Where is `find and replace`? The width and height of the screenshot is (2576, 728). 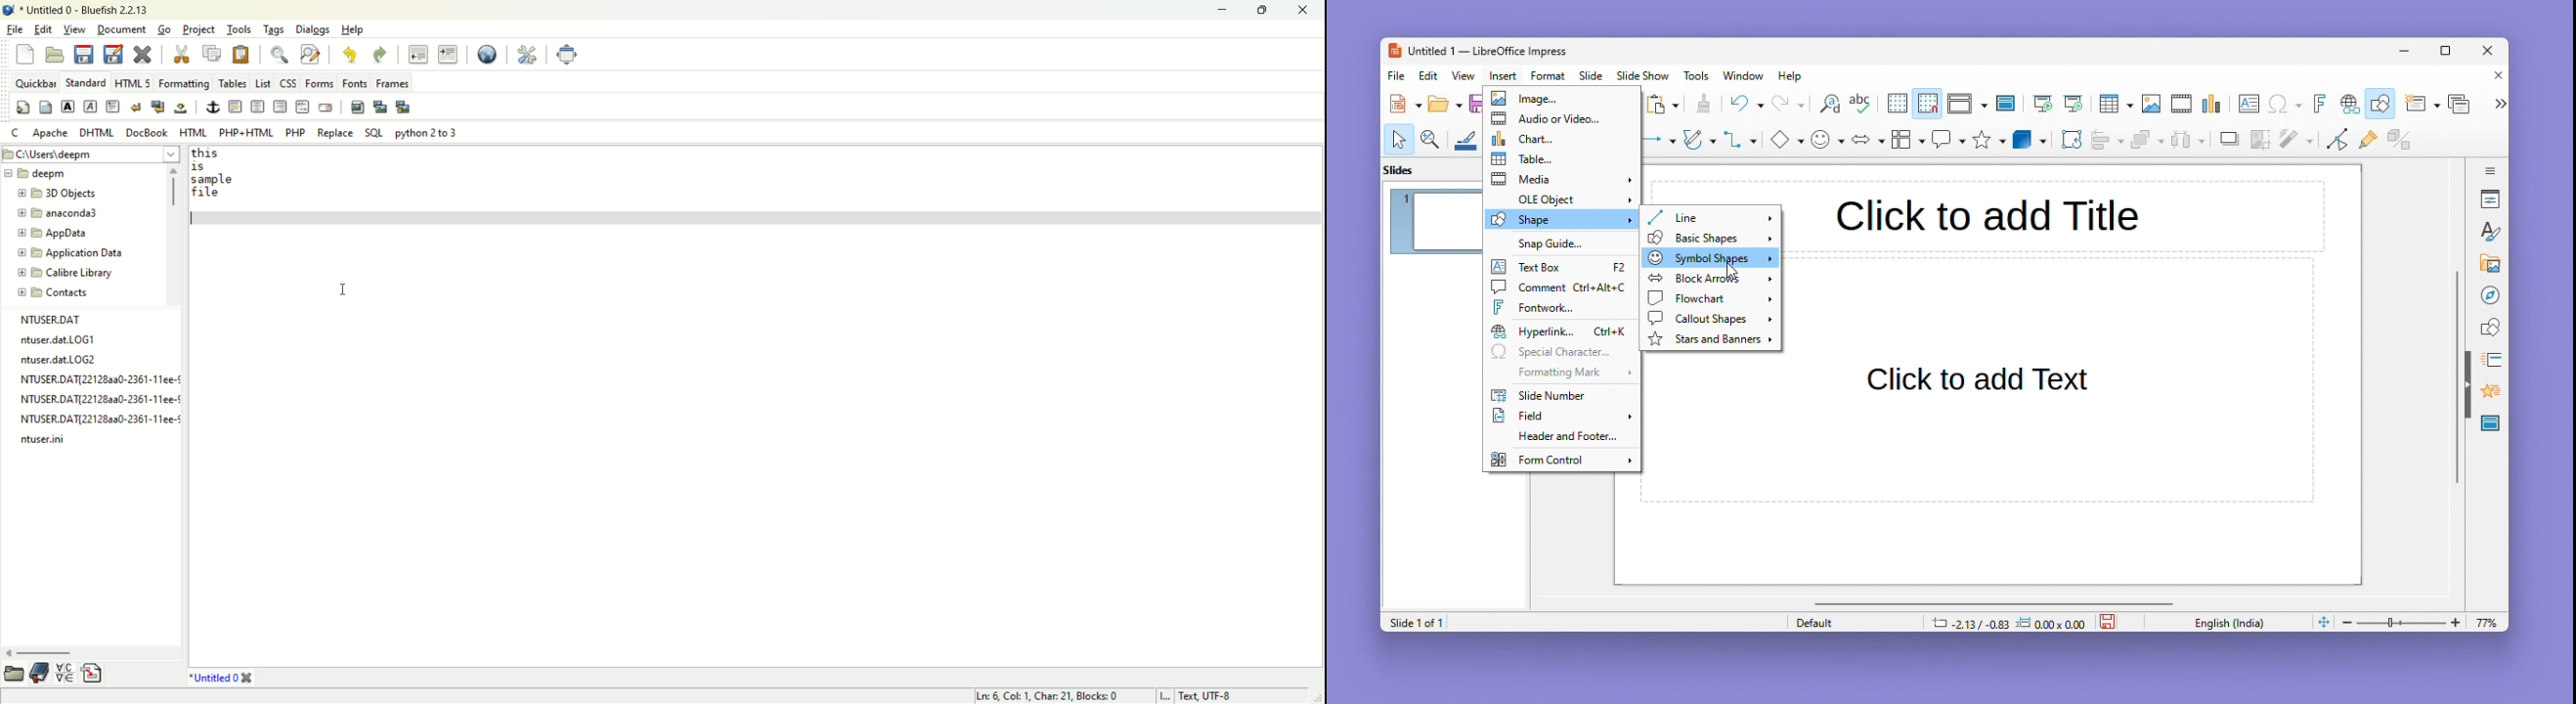
find and replace is located at coordinates (1828, 104).